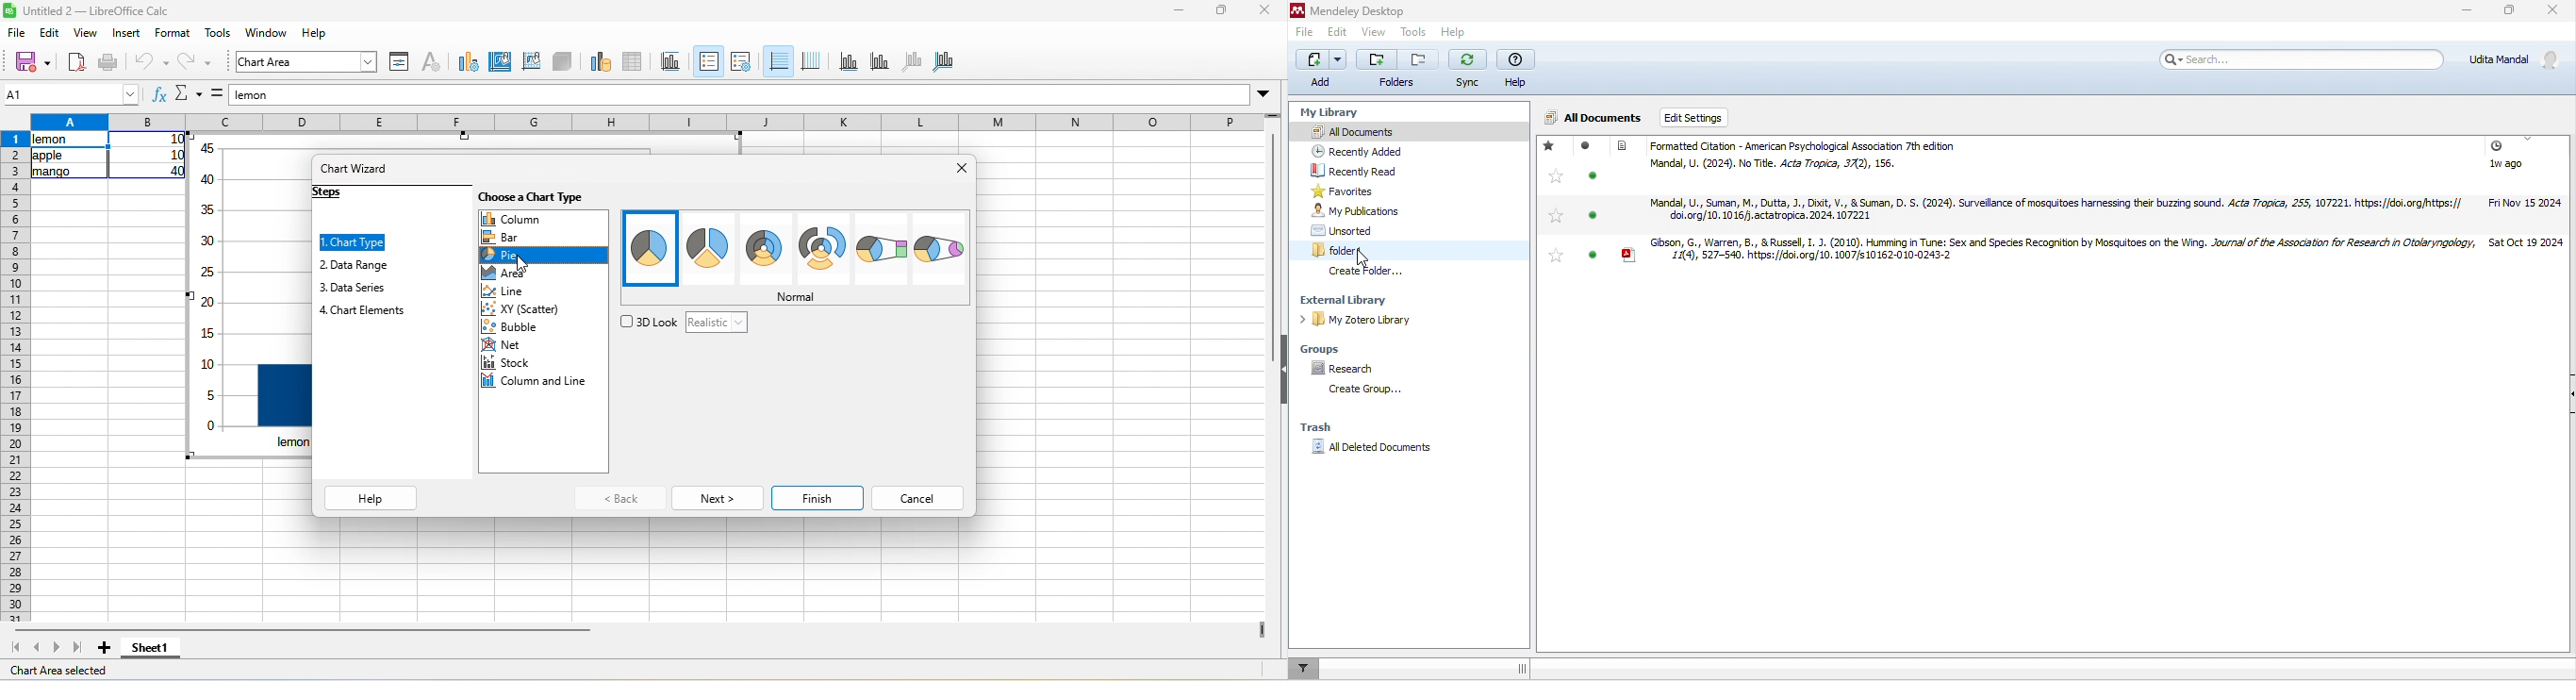 This screenshot has height=700, width=2576. I want to click on Favorite, so click(1558, 255).